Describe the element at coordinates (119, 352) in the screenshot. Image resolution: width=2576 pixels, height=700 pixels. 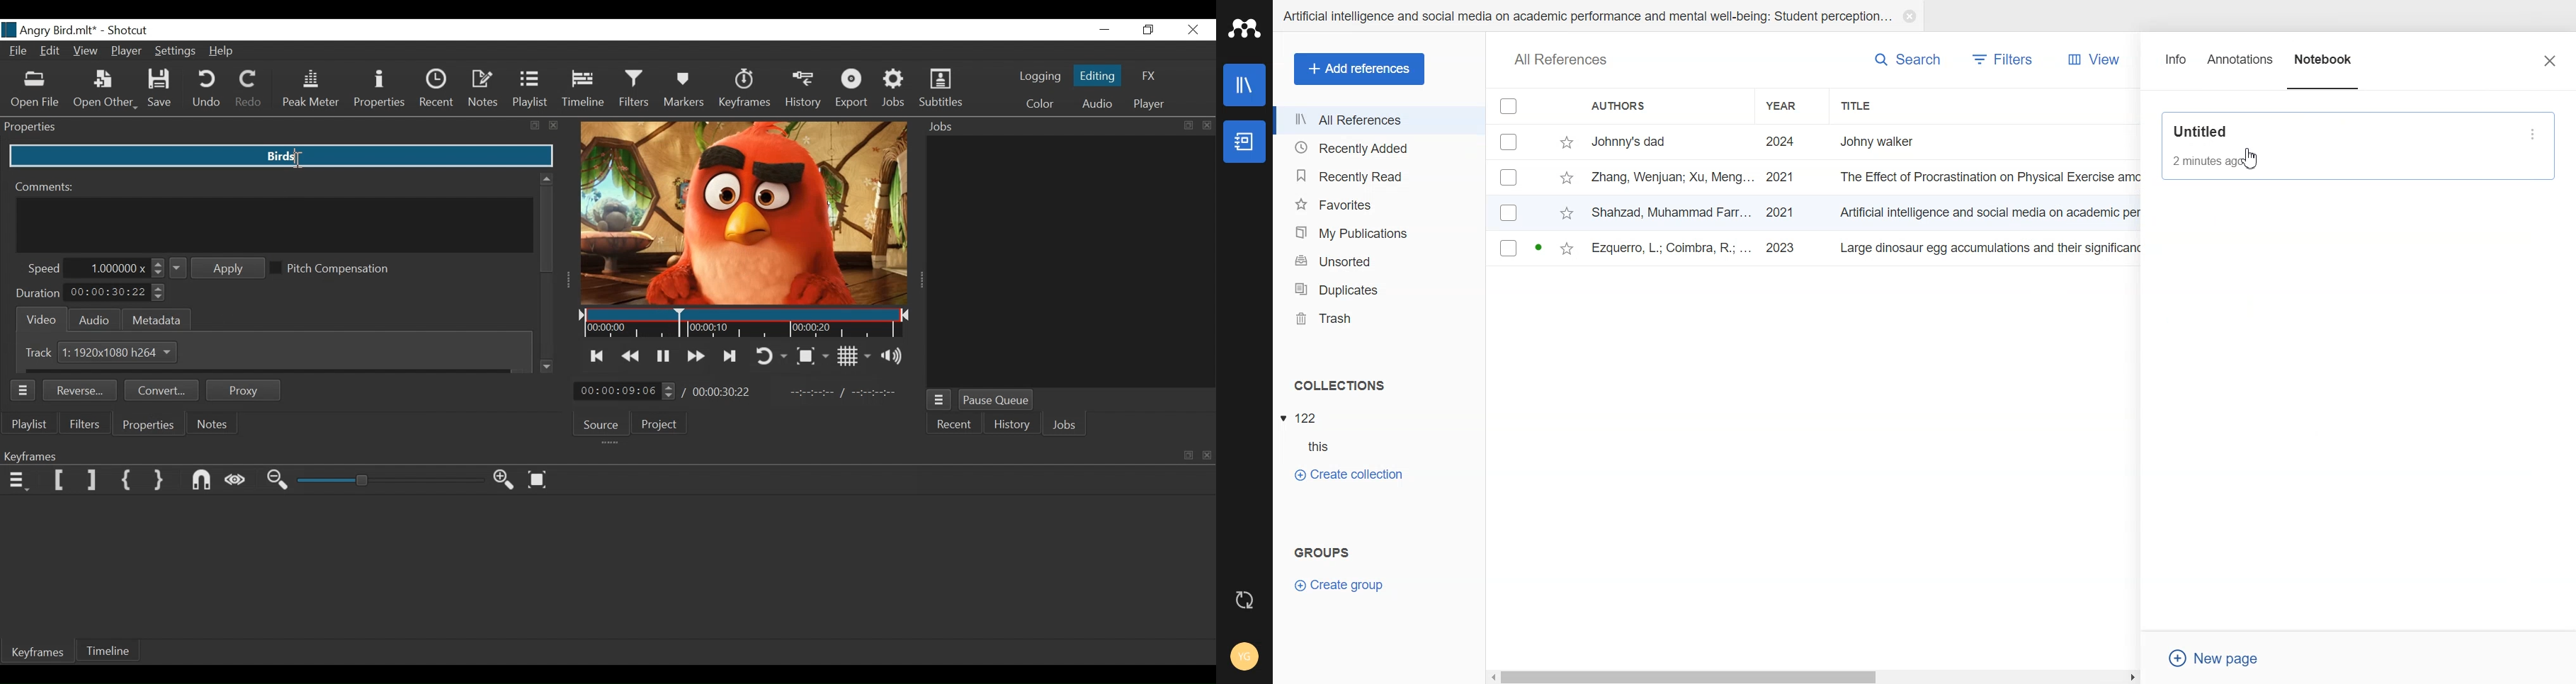
I see `Size` at that location.